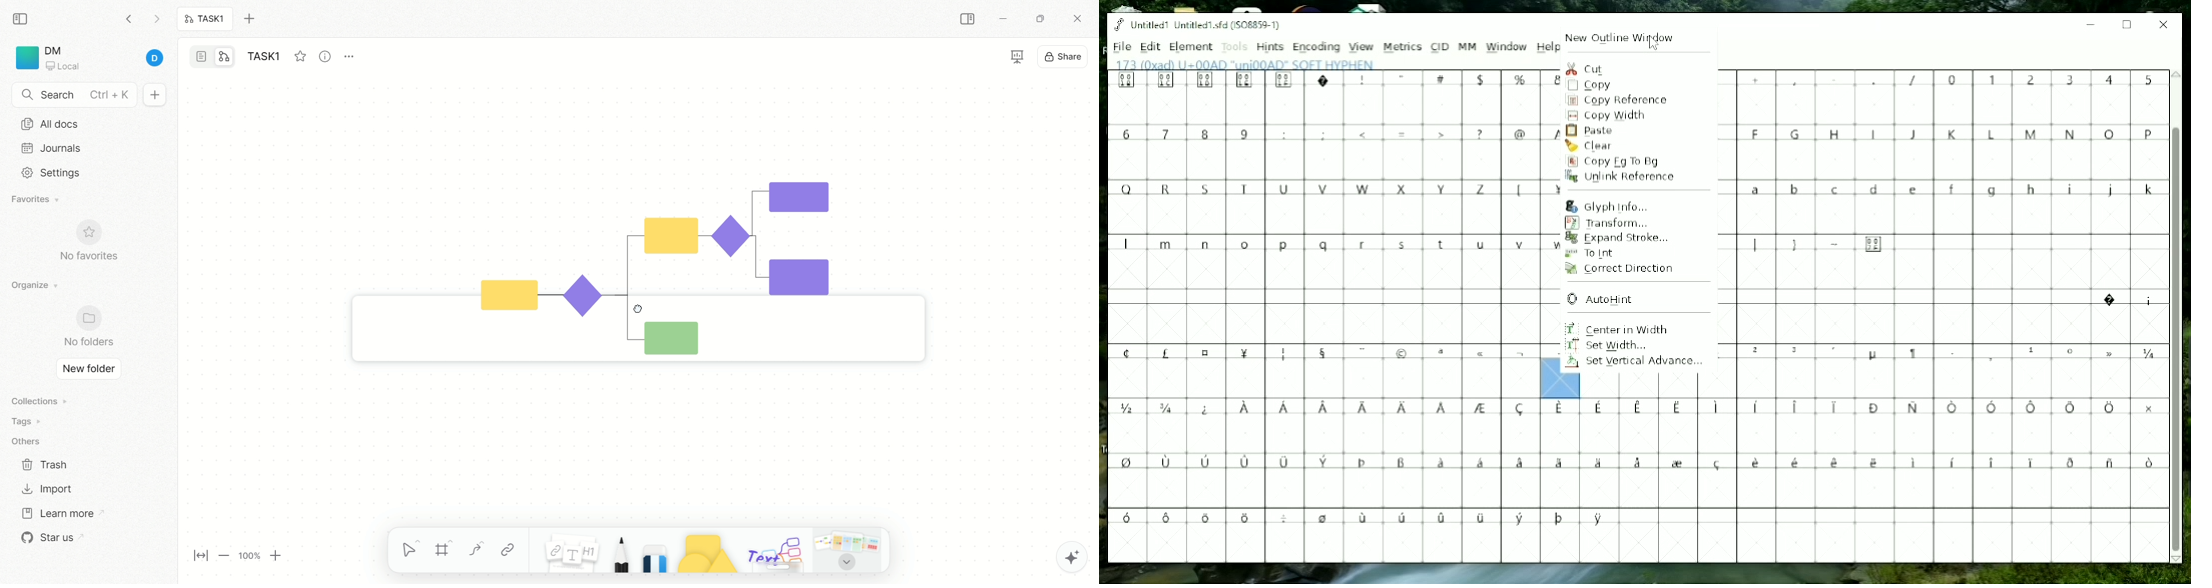  I want to click on Copy, so click(1591, 86).